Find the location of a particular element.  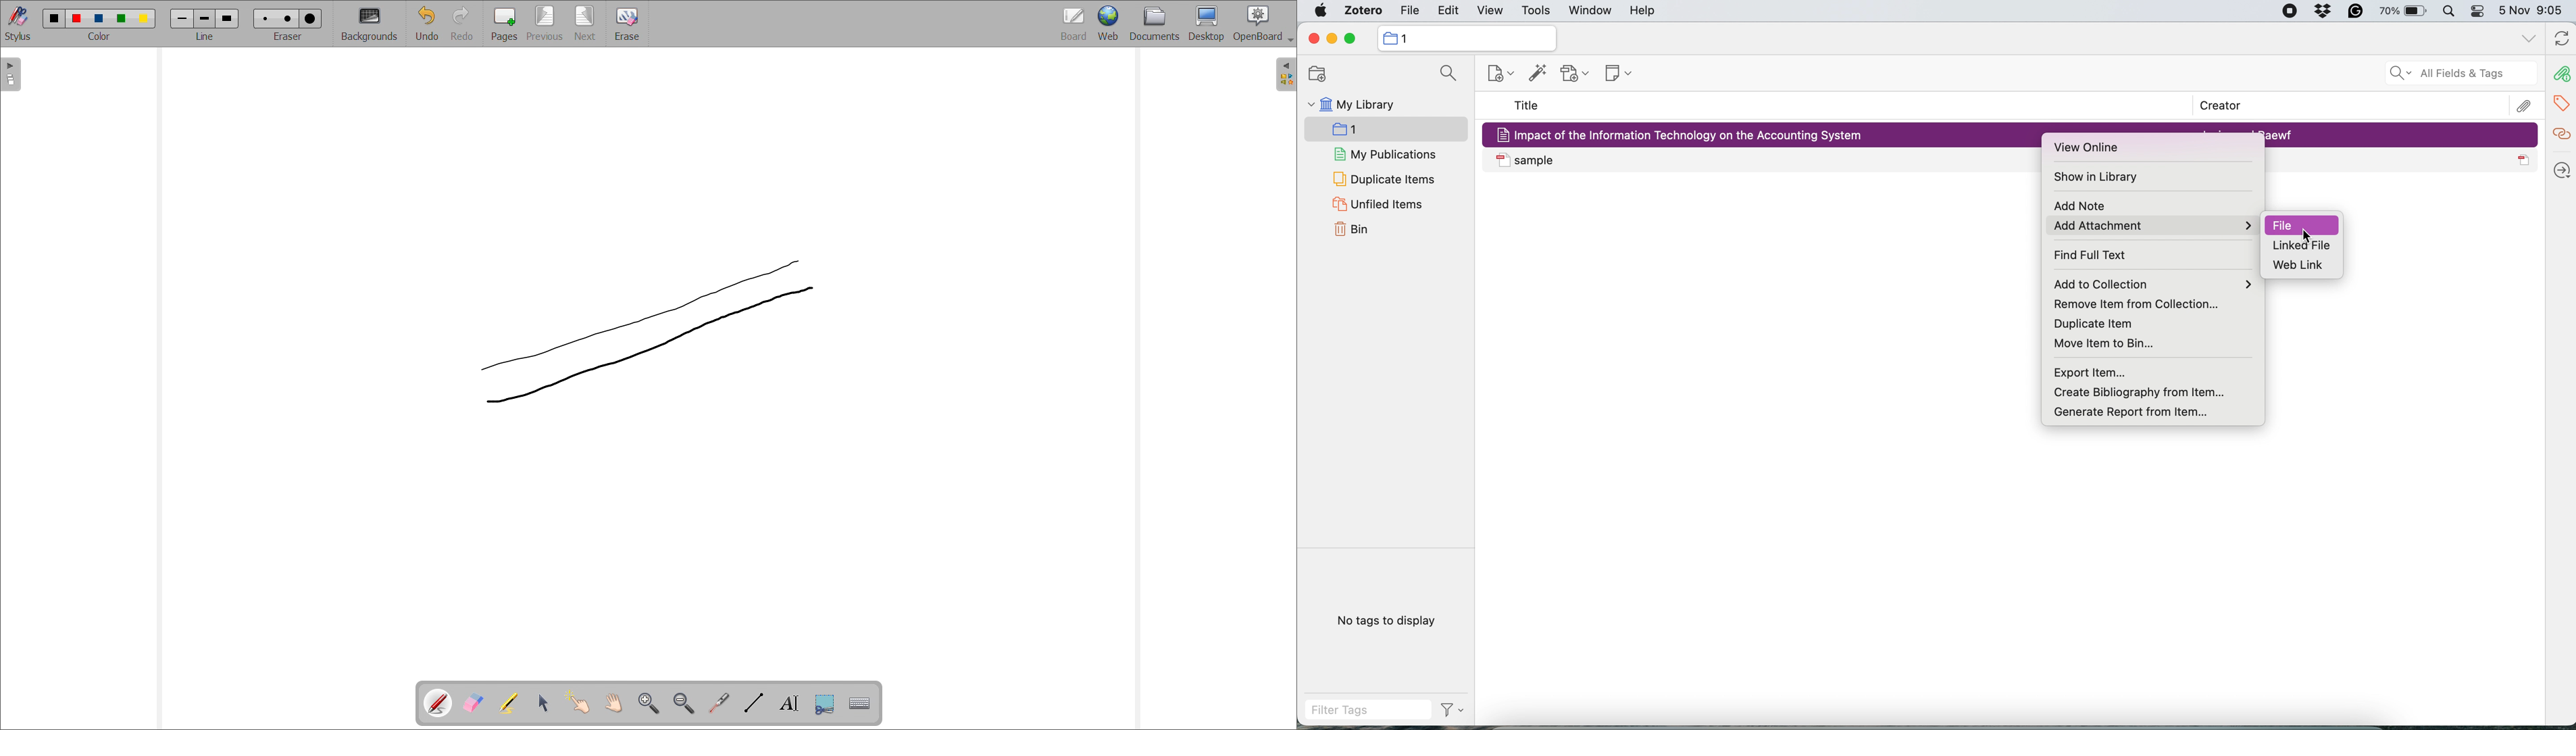

export item is located at coordinates (2094, 372).